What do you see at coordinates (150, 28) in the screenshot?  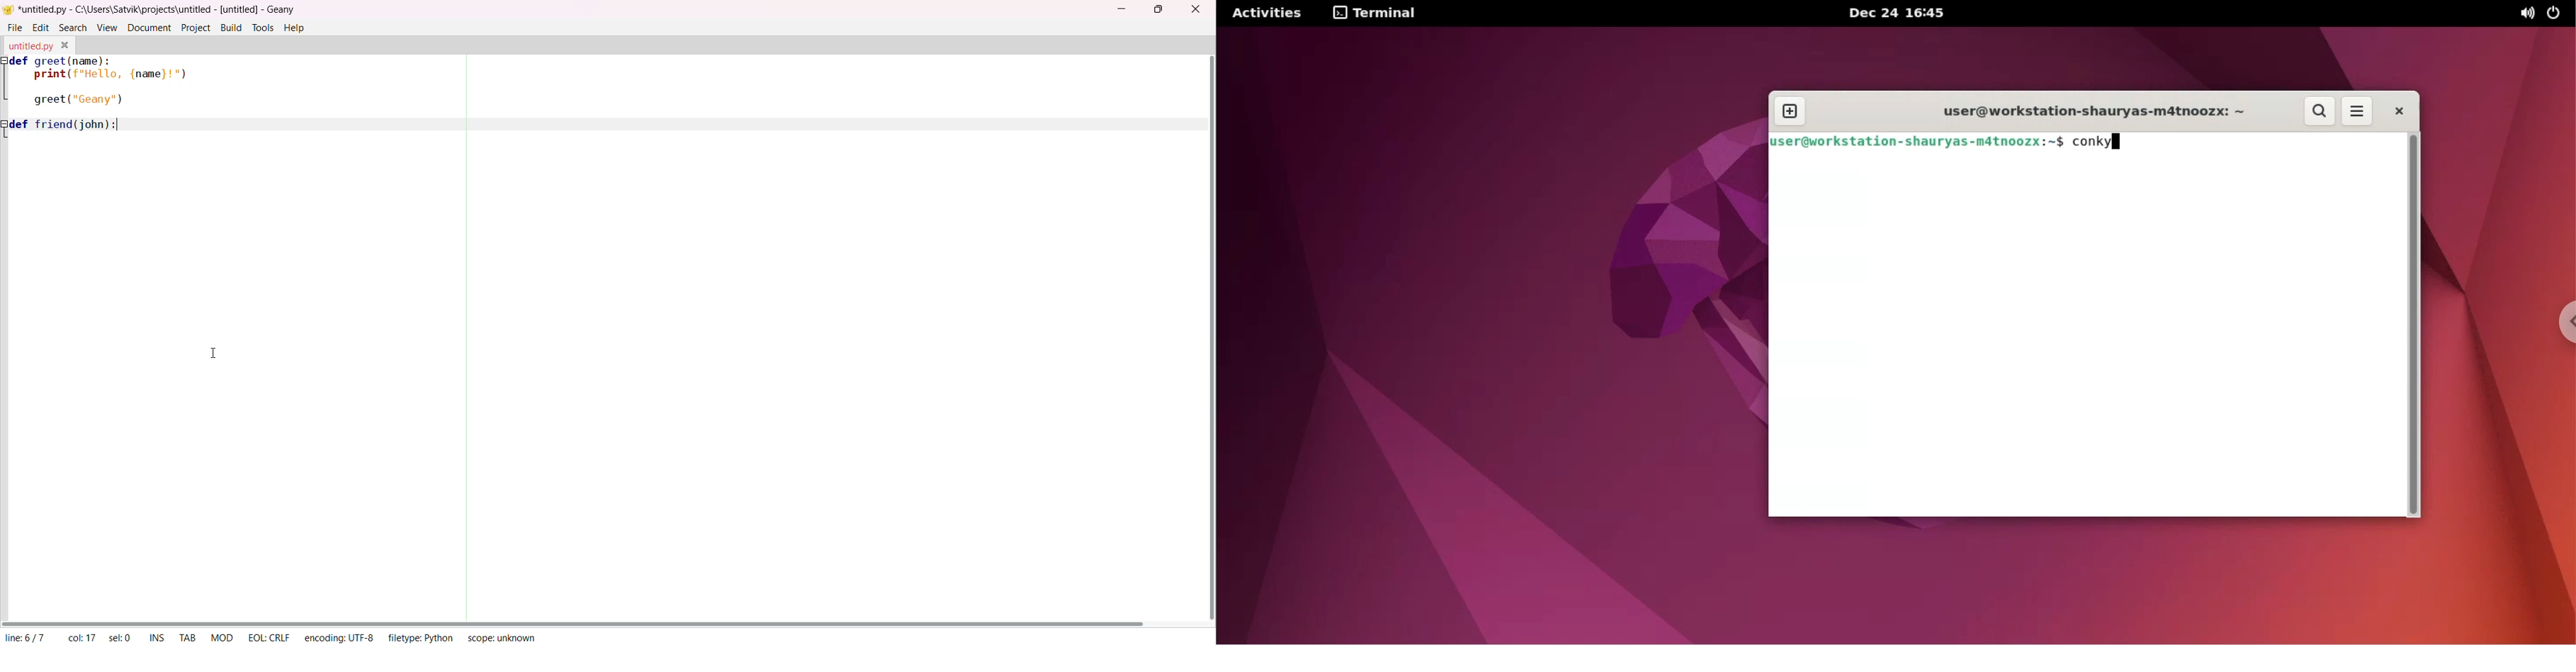 I see `document` at bounding box center [150, 28].